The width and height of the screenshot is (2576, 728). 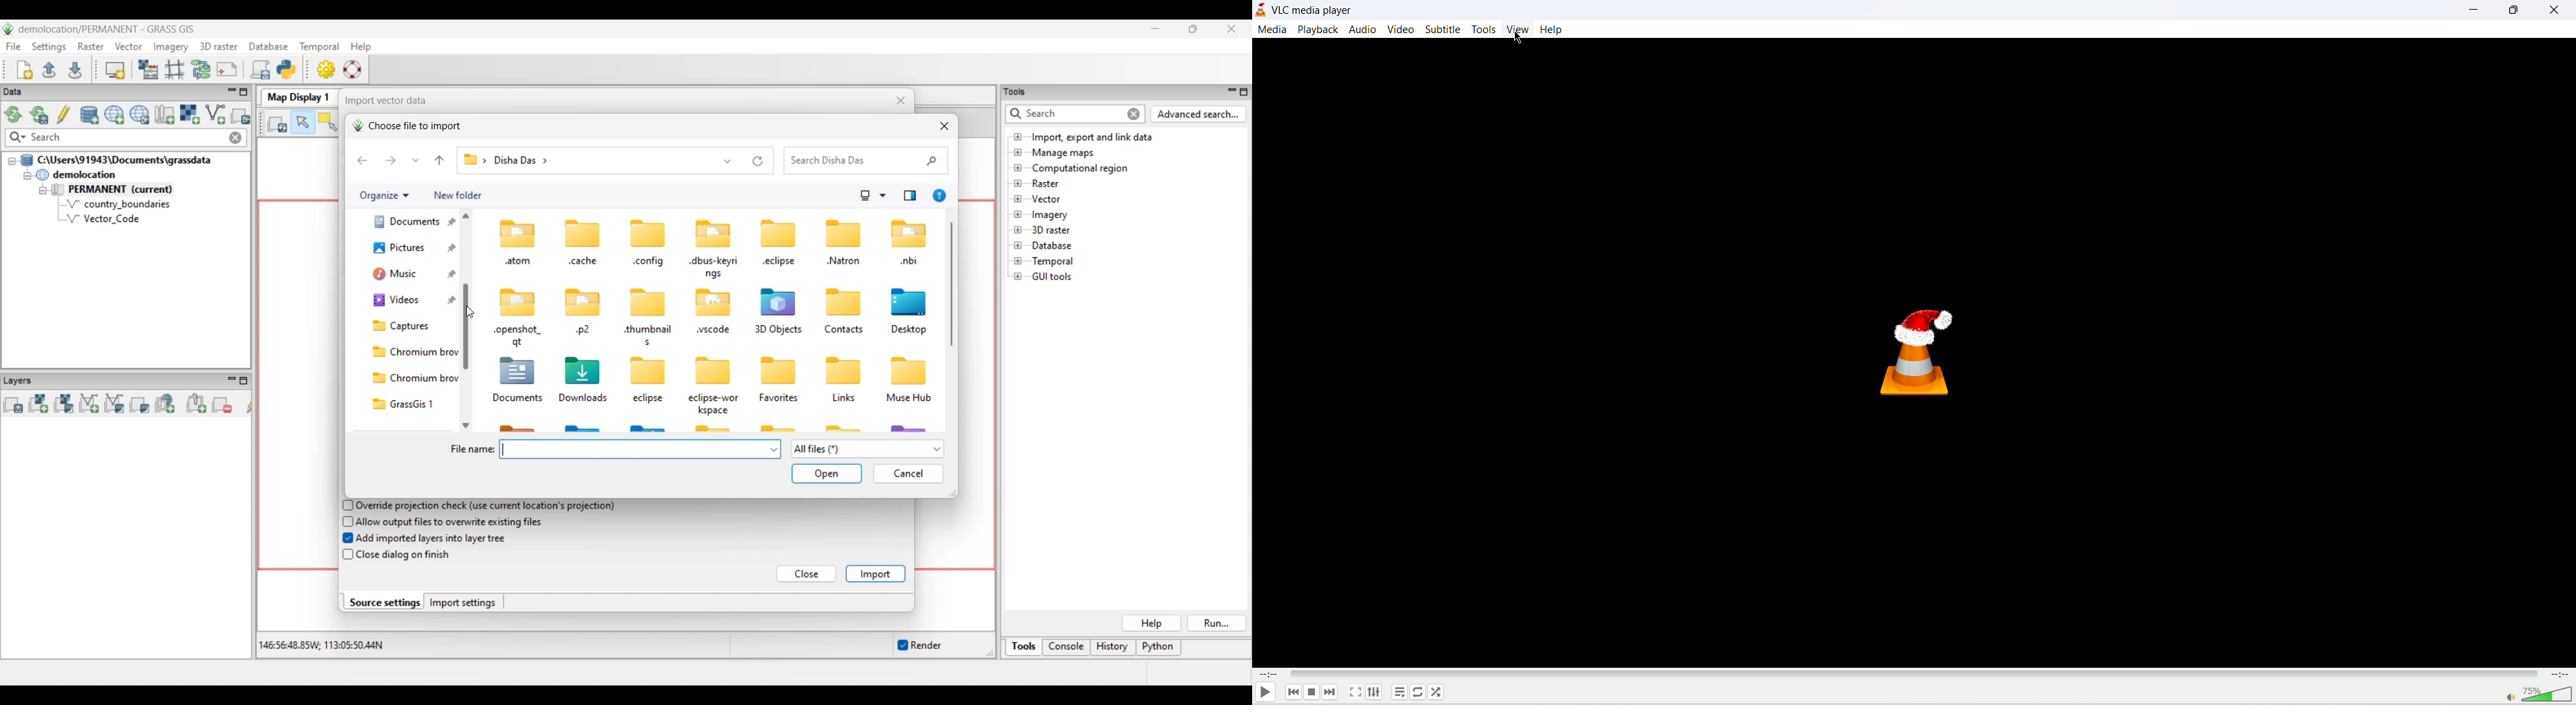 What do you see at coordinates (2562, 675) in the screenshot?
I see `total time` at bounding box center [2562, 675].